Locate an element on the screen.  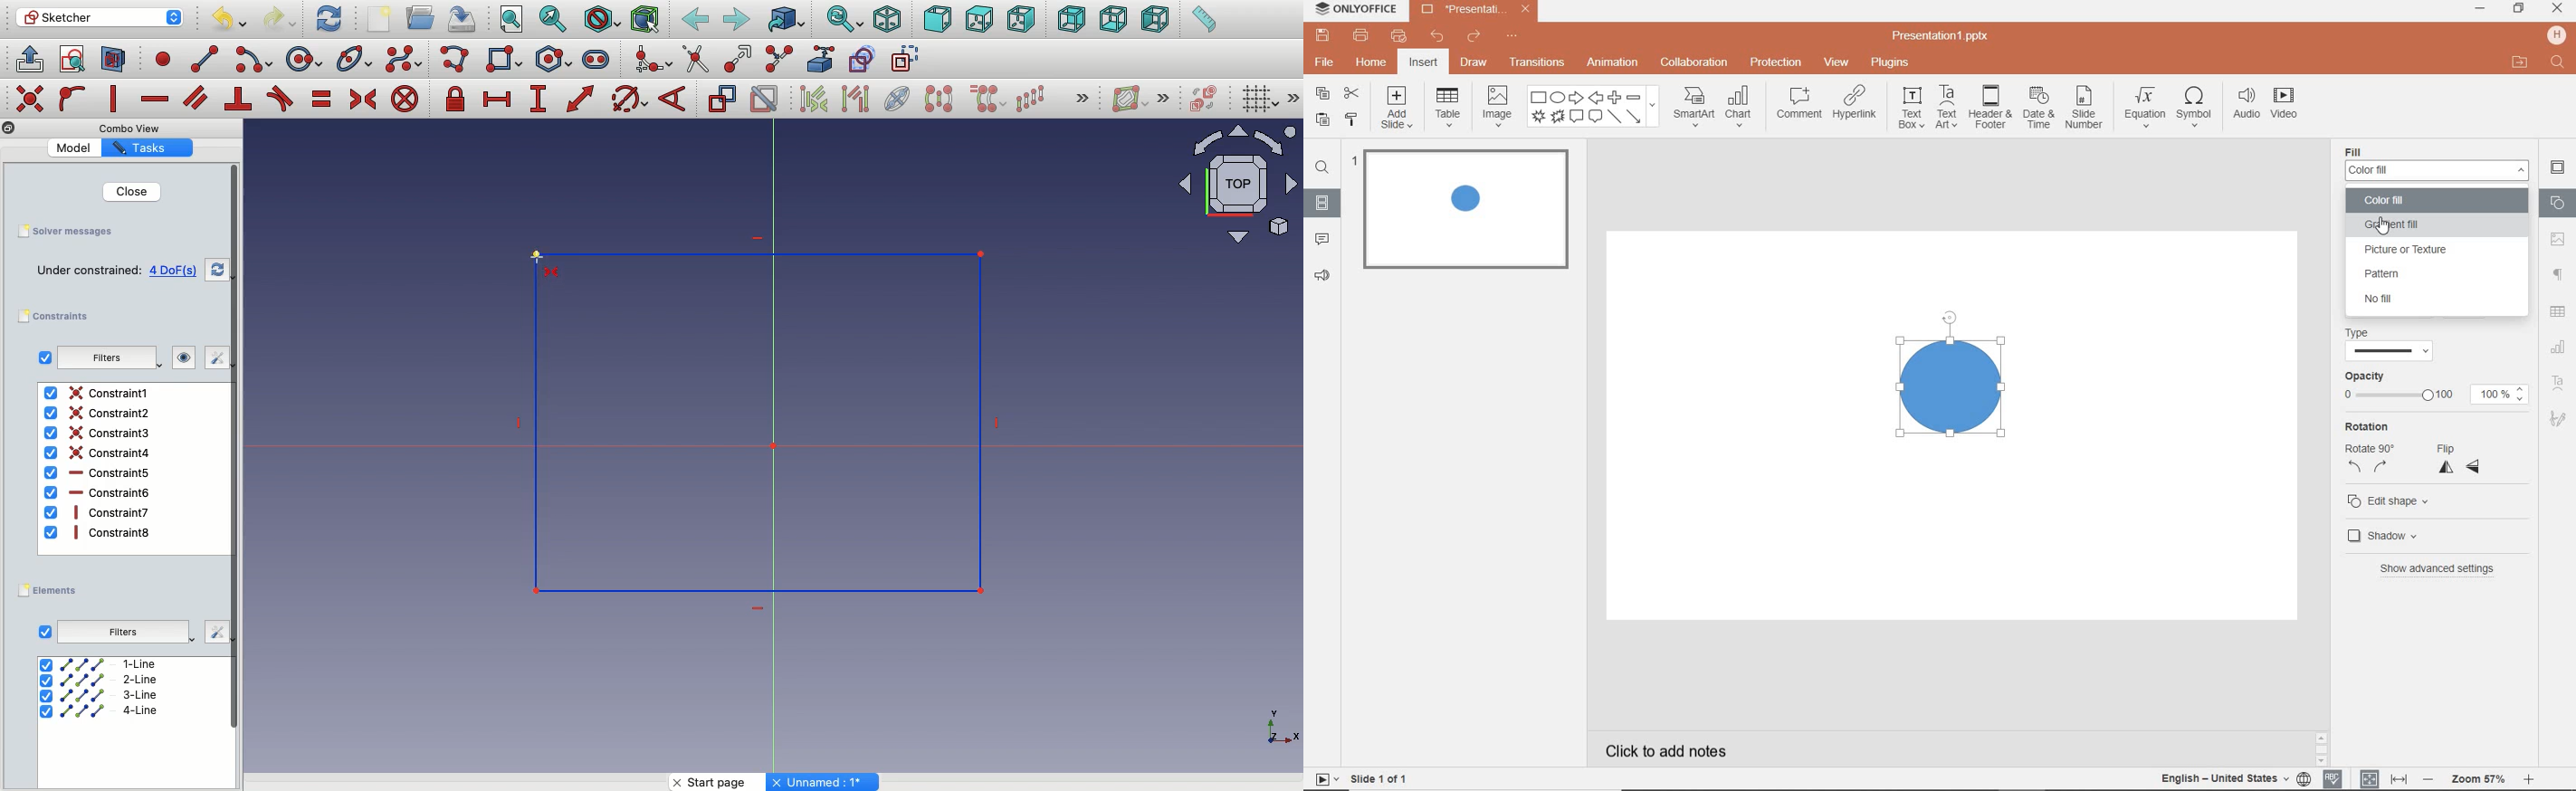
comment is located at coordinates (1799, 102).